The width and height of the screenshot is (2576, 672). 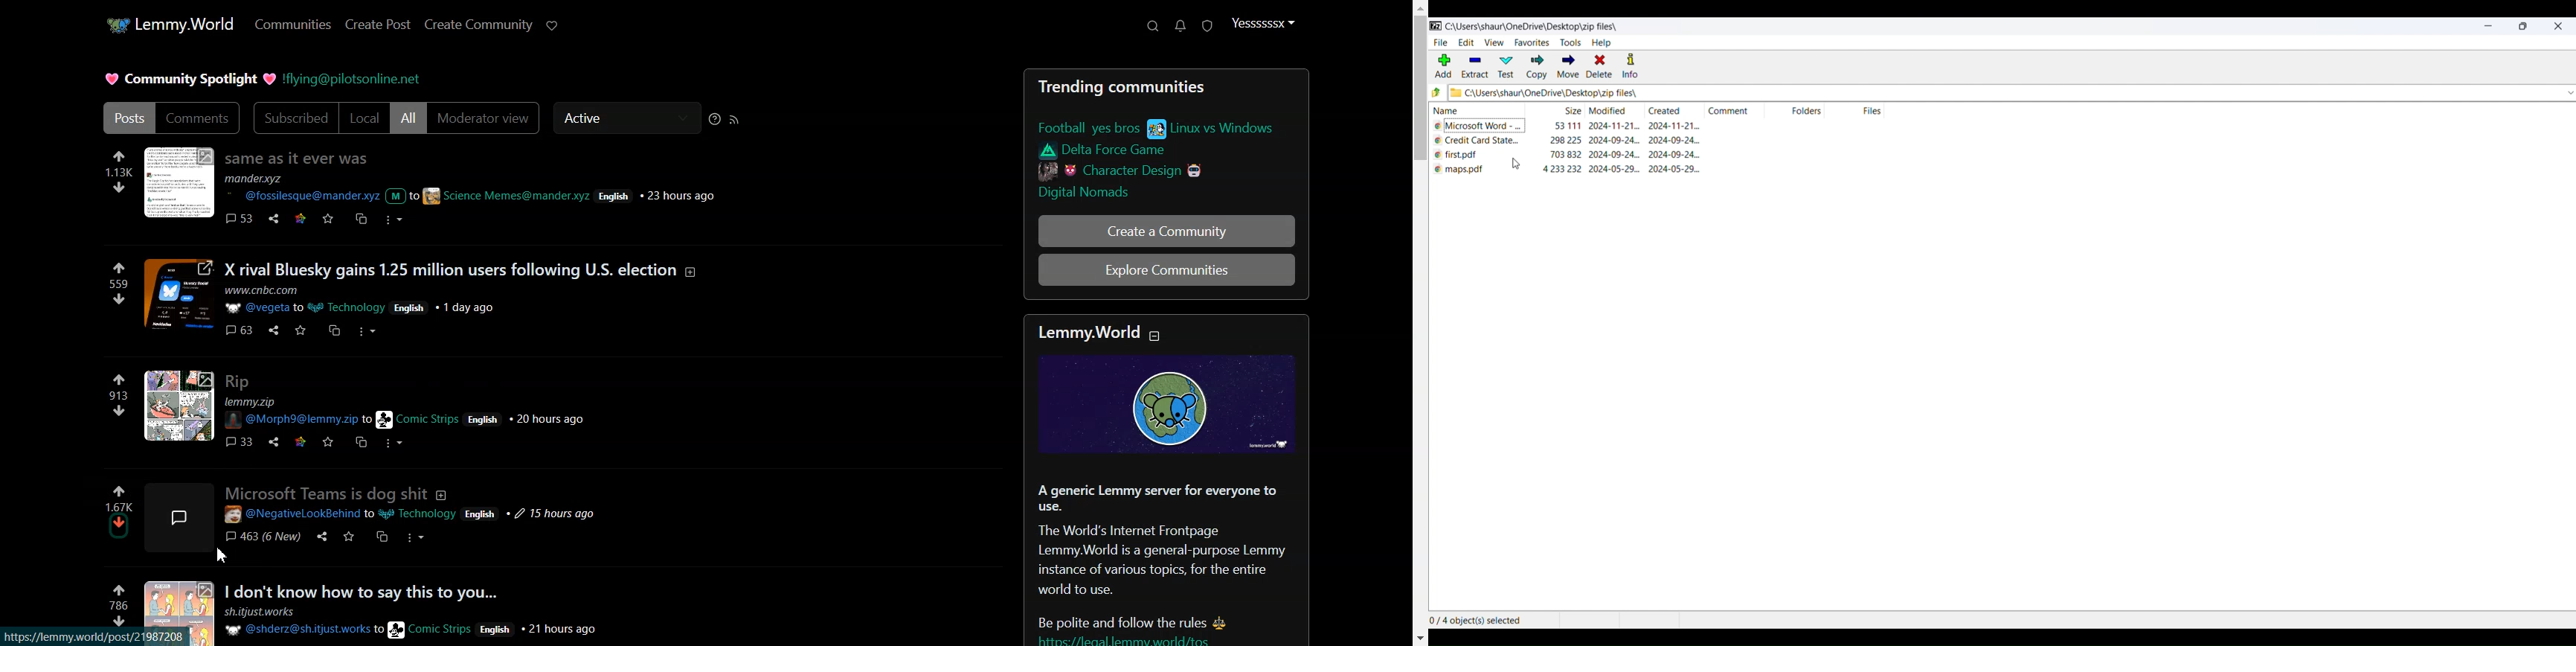 I want to click on Active, so click(x=626, y=117).